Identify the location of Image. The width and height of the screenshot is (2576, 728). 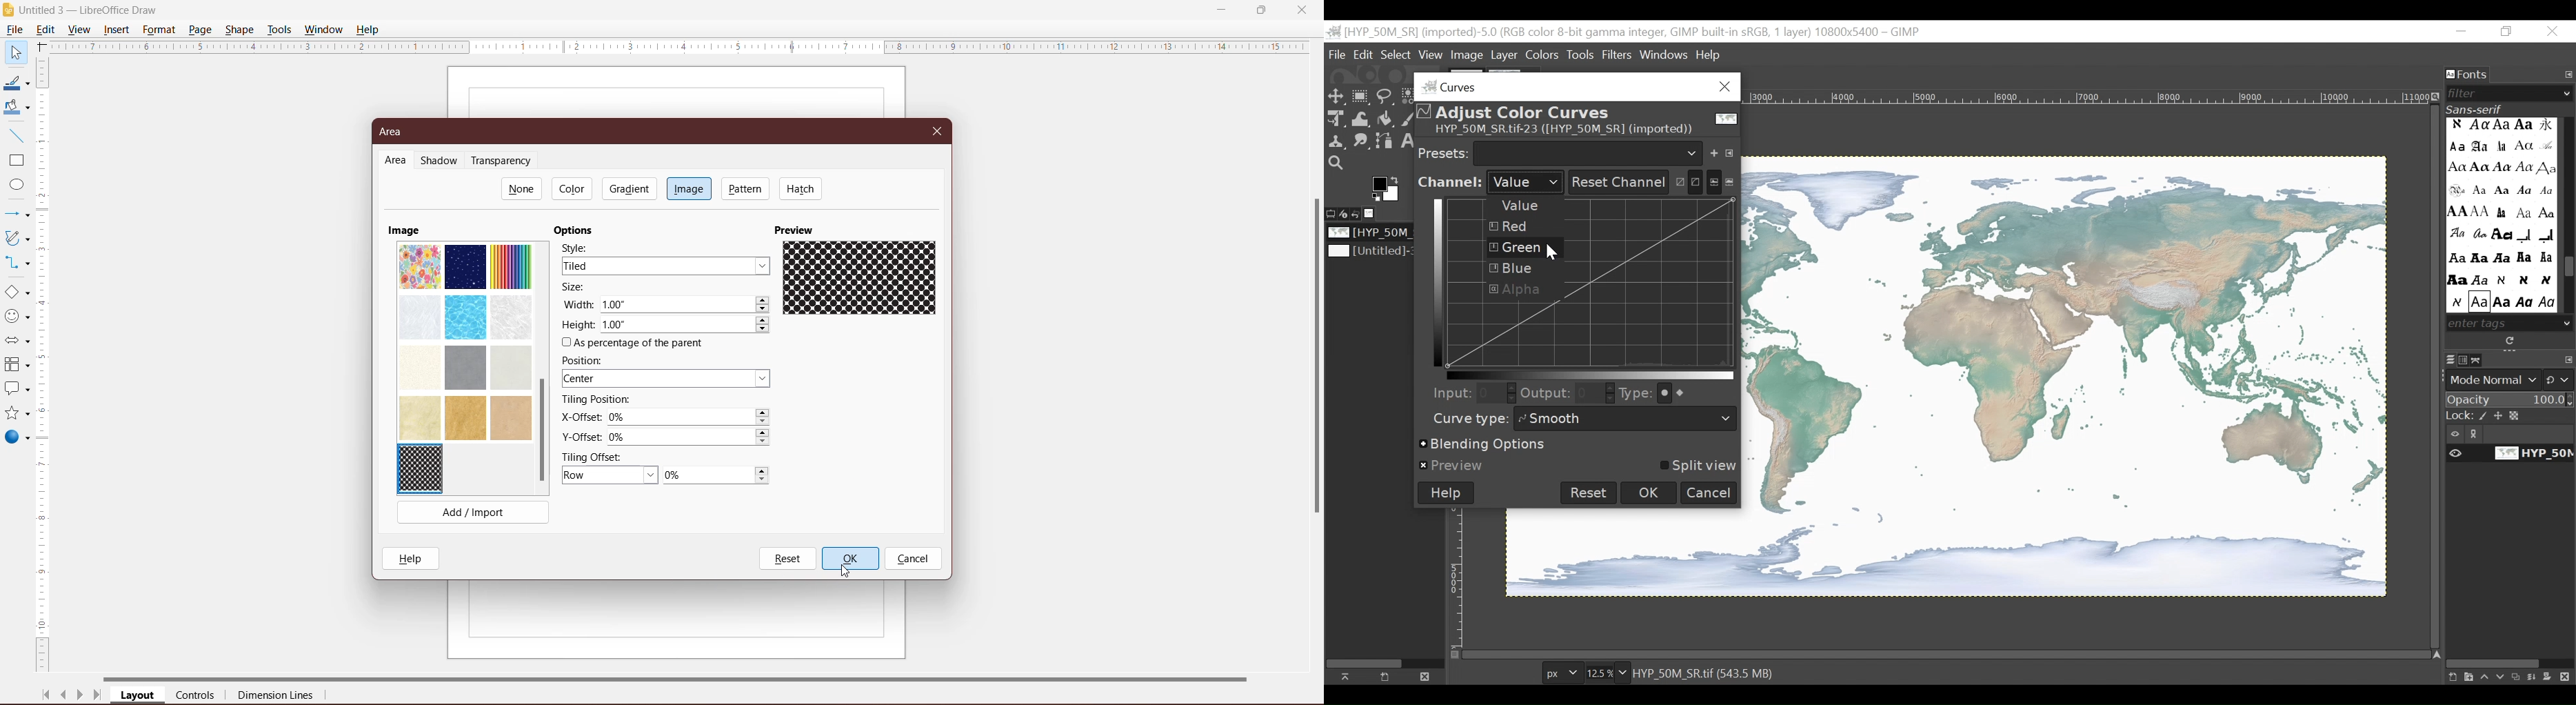
(1373, 213).